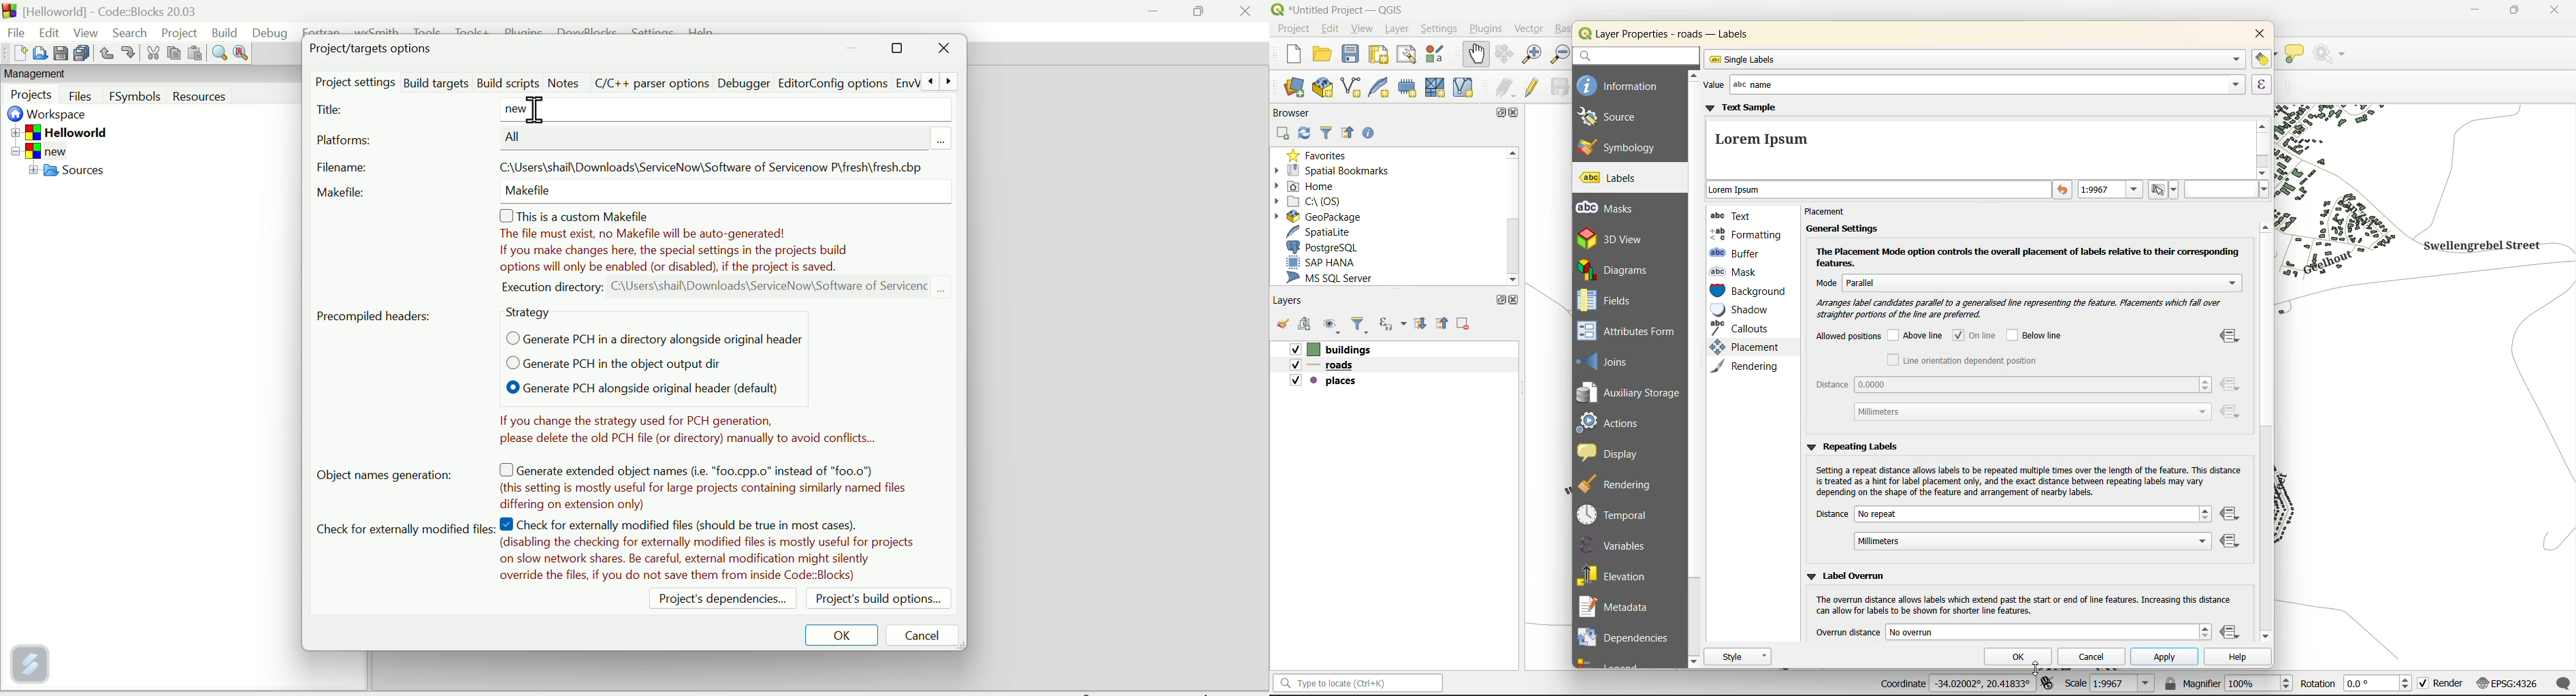  Describe the element at coordinates (1380, 56) in the screenshot. I see `print layout` at that location.